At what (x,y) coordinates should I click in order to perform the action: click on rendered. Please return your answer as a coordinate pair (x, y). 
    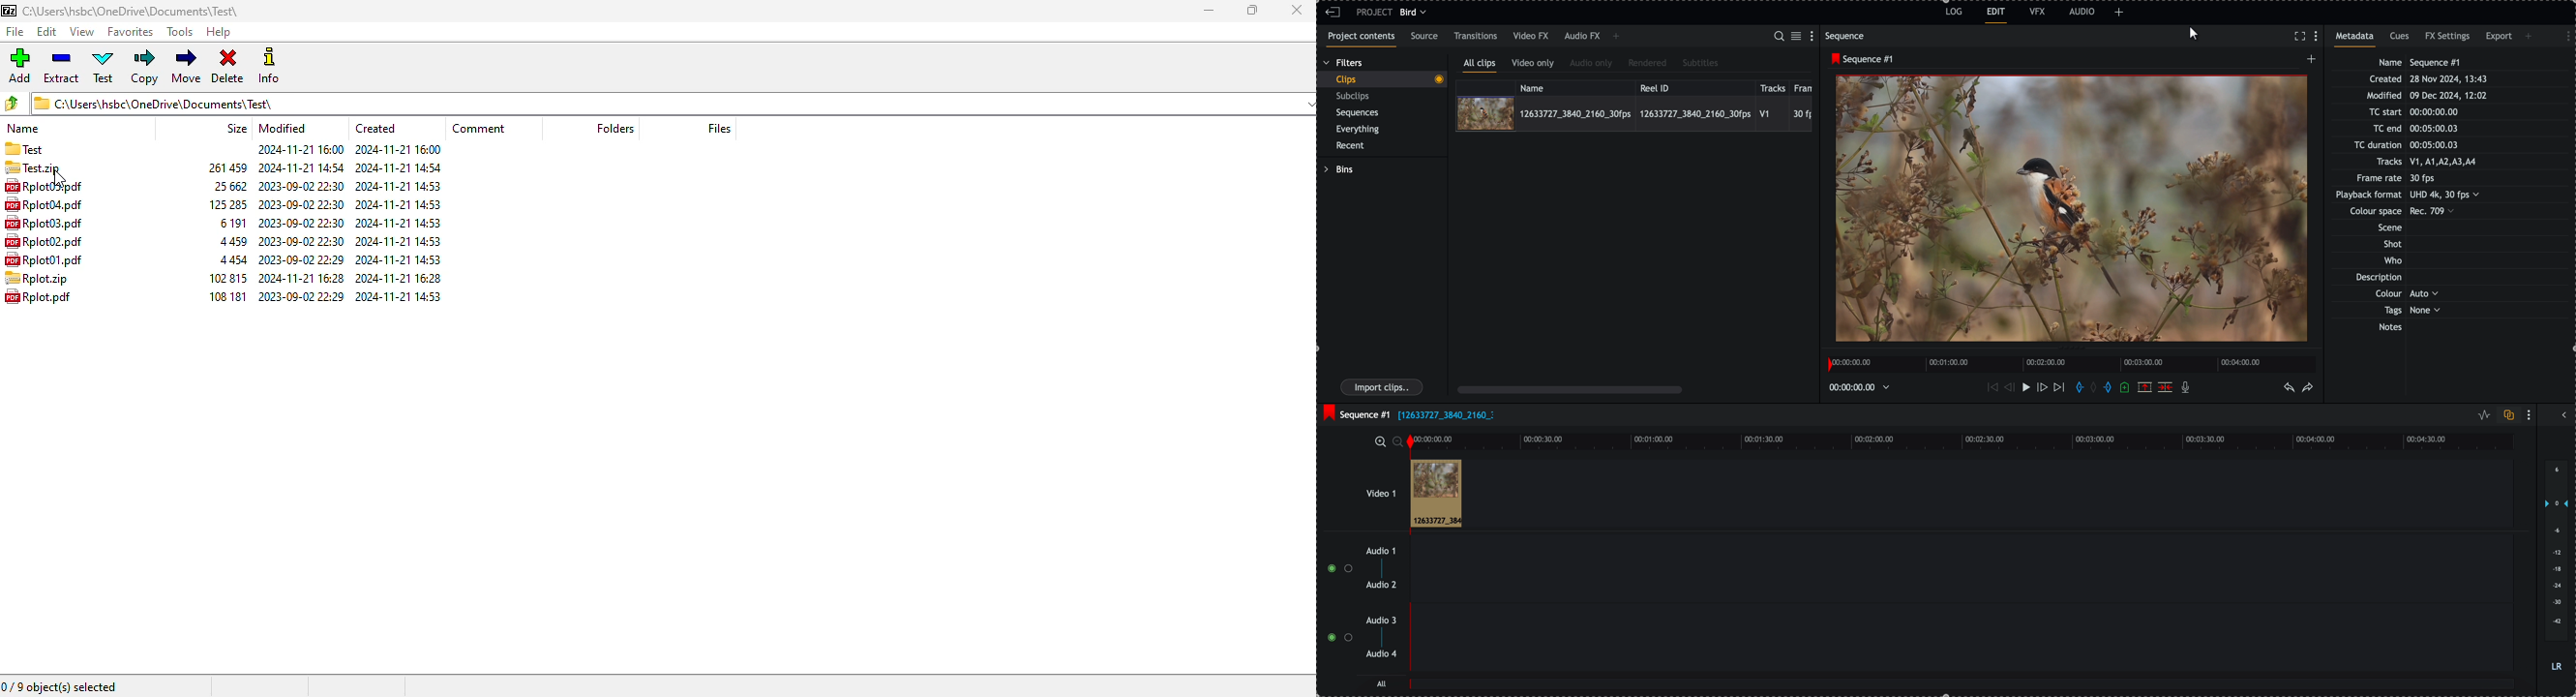
    Looking at the image, I should click on (1647, 63).